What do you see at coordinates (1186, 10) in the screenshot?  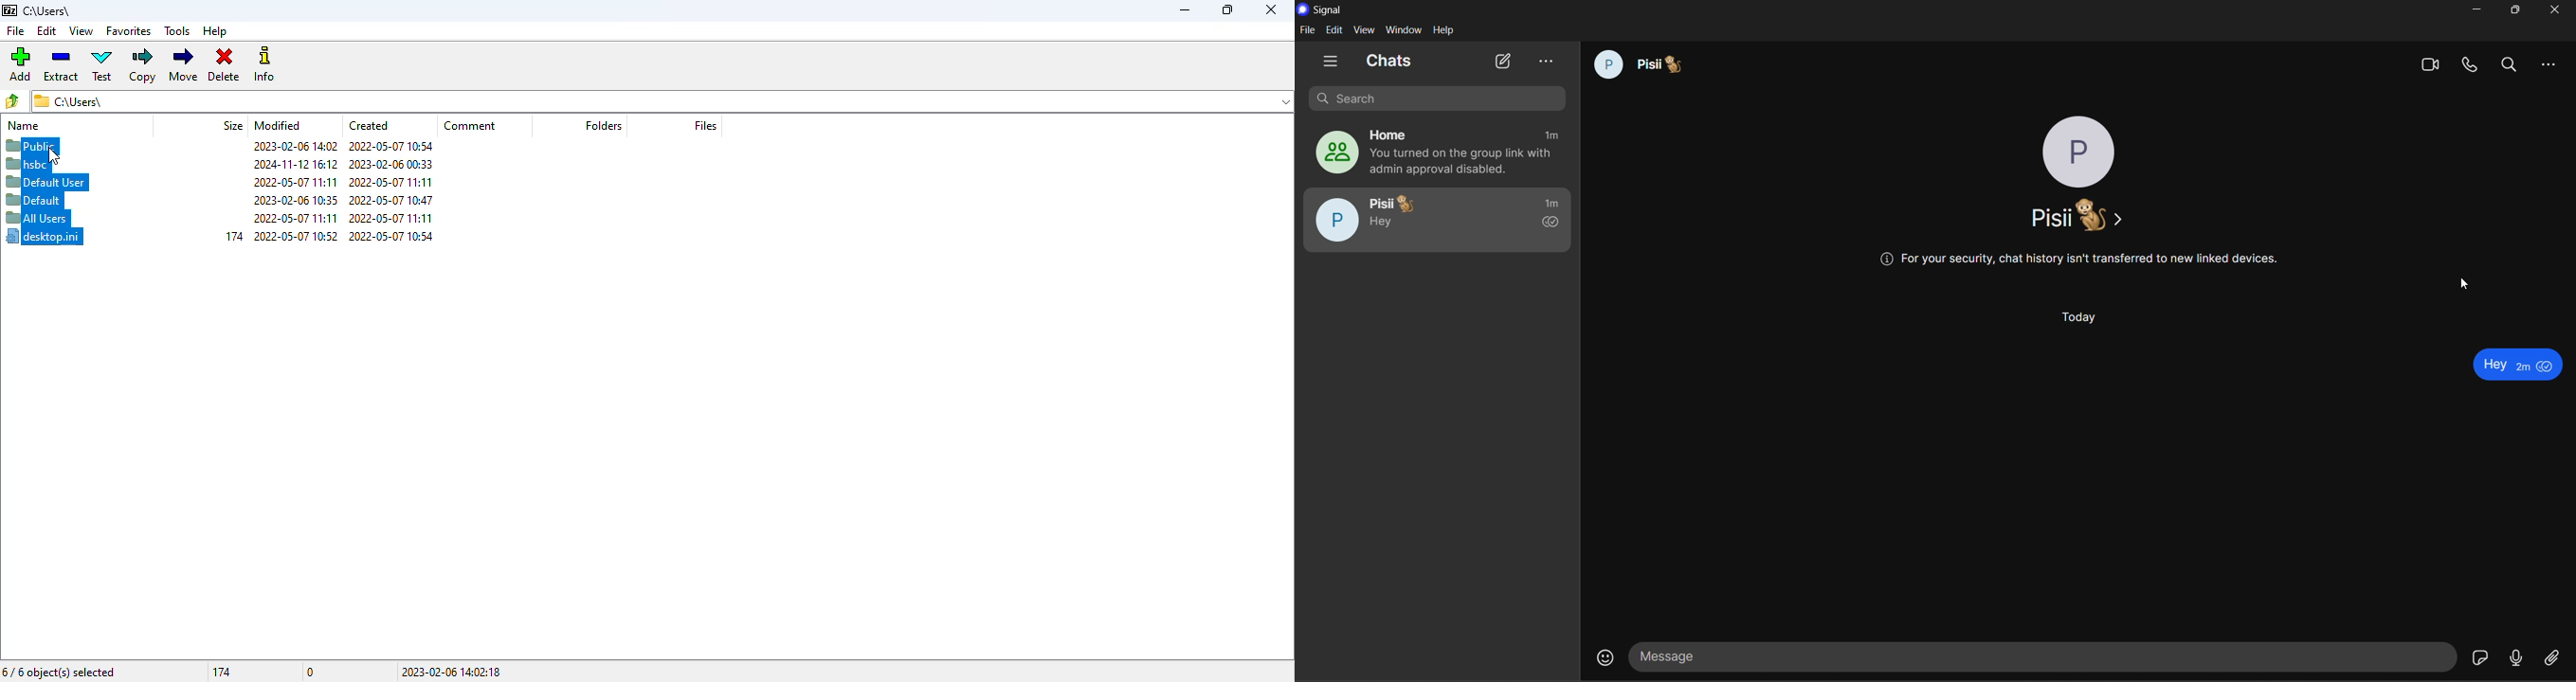 I see `minimize` at bounding box center [1186, 10].